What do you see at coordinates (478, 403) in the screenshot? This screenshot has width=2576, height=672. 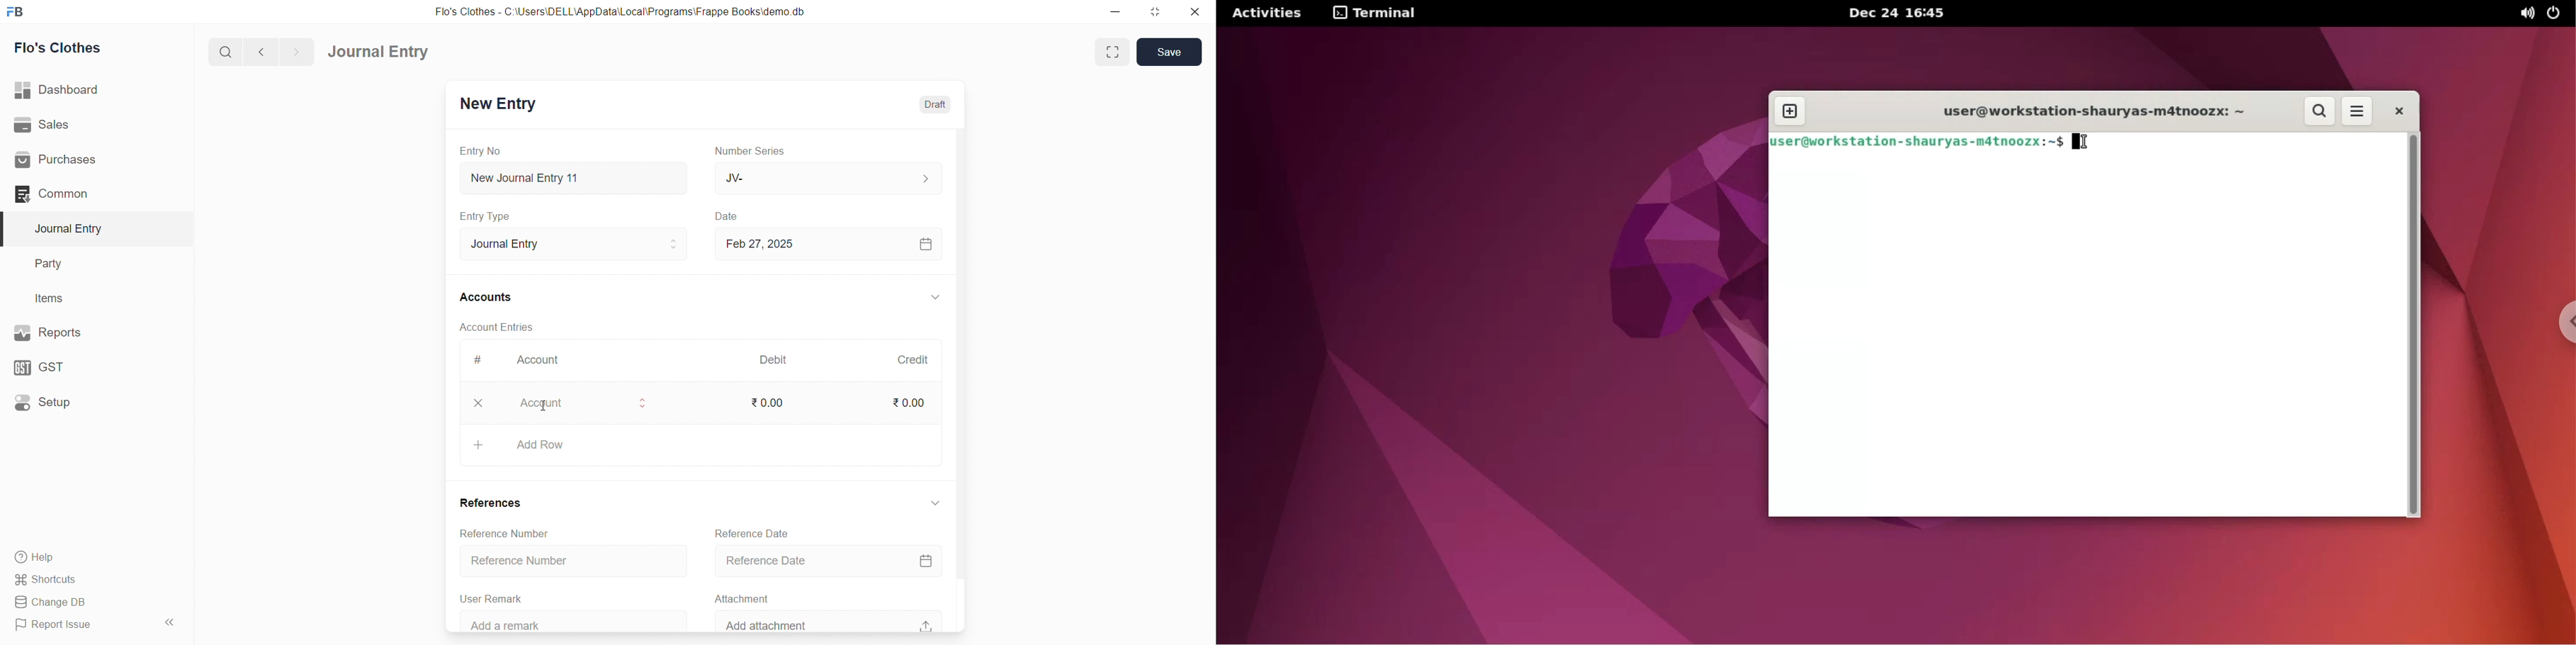 I see `close` at bounding box center [478, 403].